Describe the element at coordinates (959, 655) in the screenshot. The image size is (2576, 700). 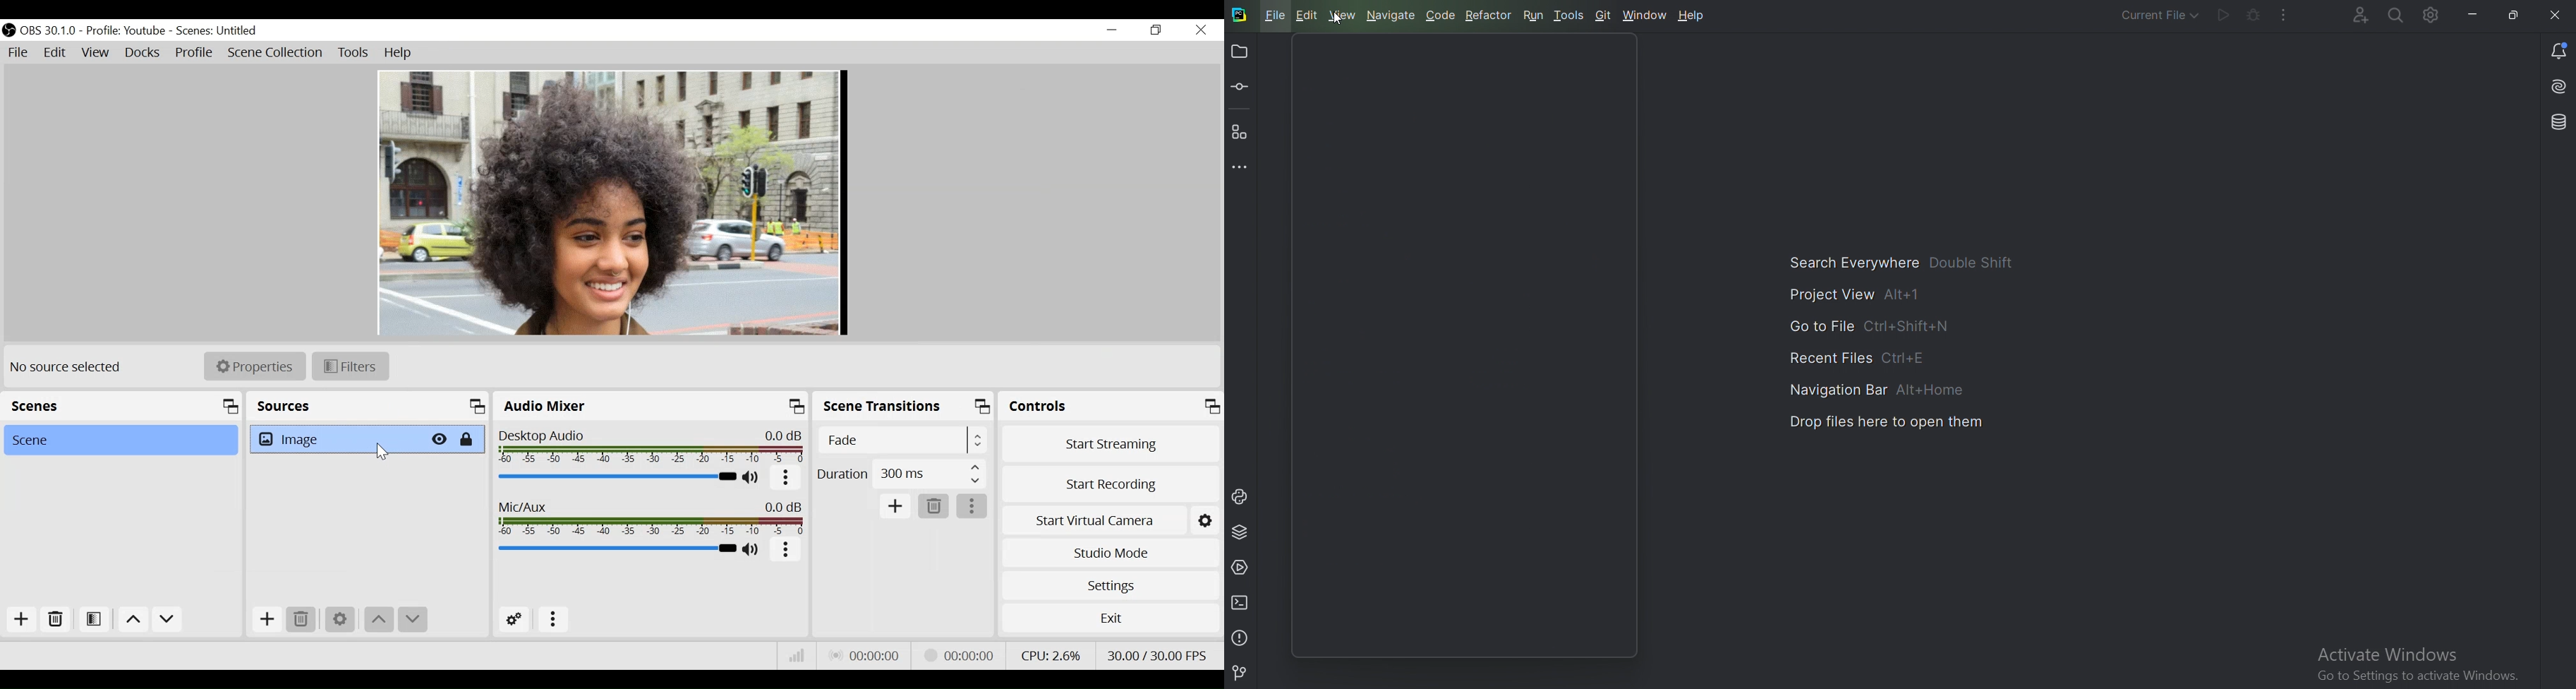
I see `Recording Status` at that location.